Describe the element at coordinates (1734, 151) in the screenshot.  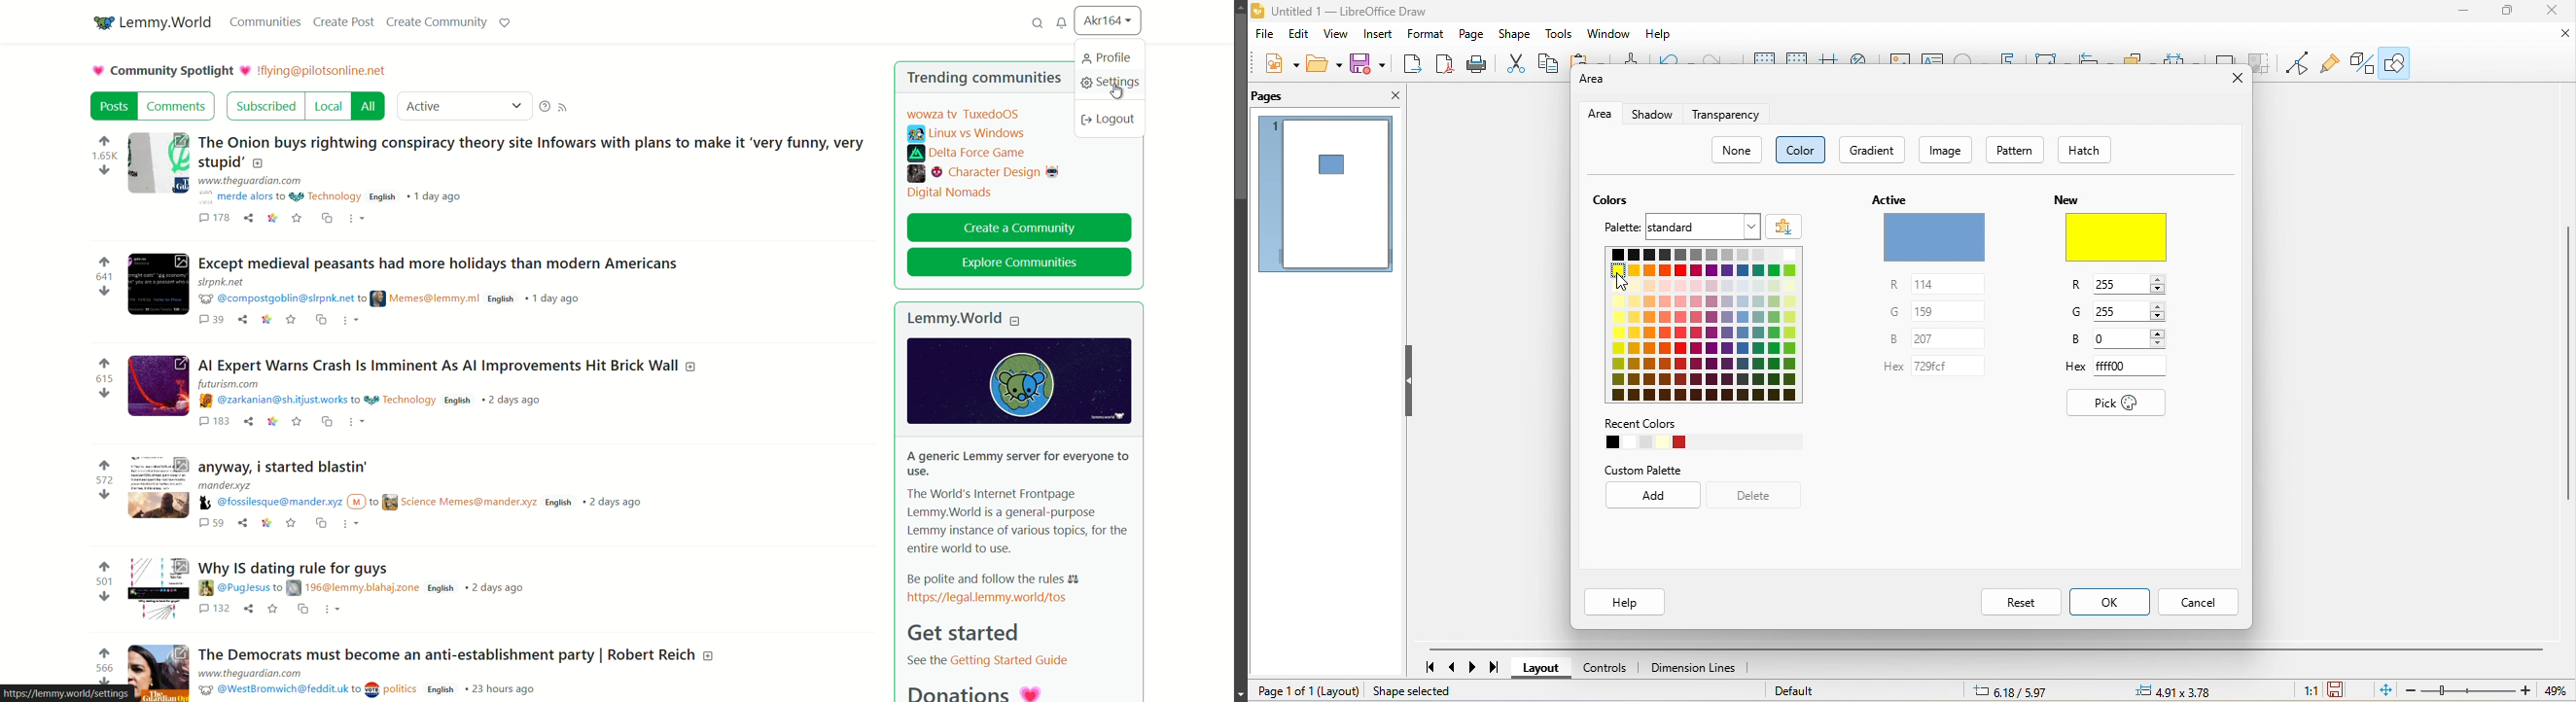
I see `` at that location.